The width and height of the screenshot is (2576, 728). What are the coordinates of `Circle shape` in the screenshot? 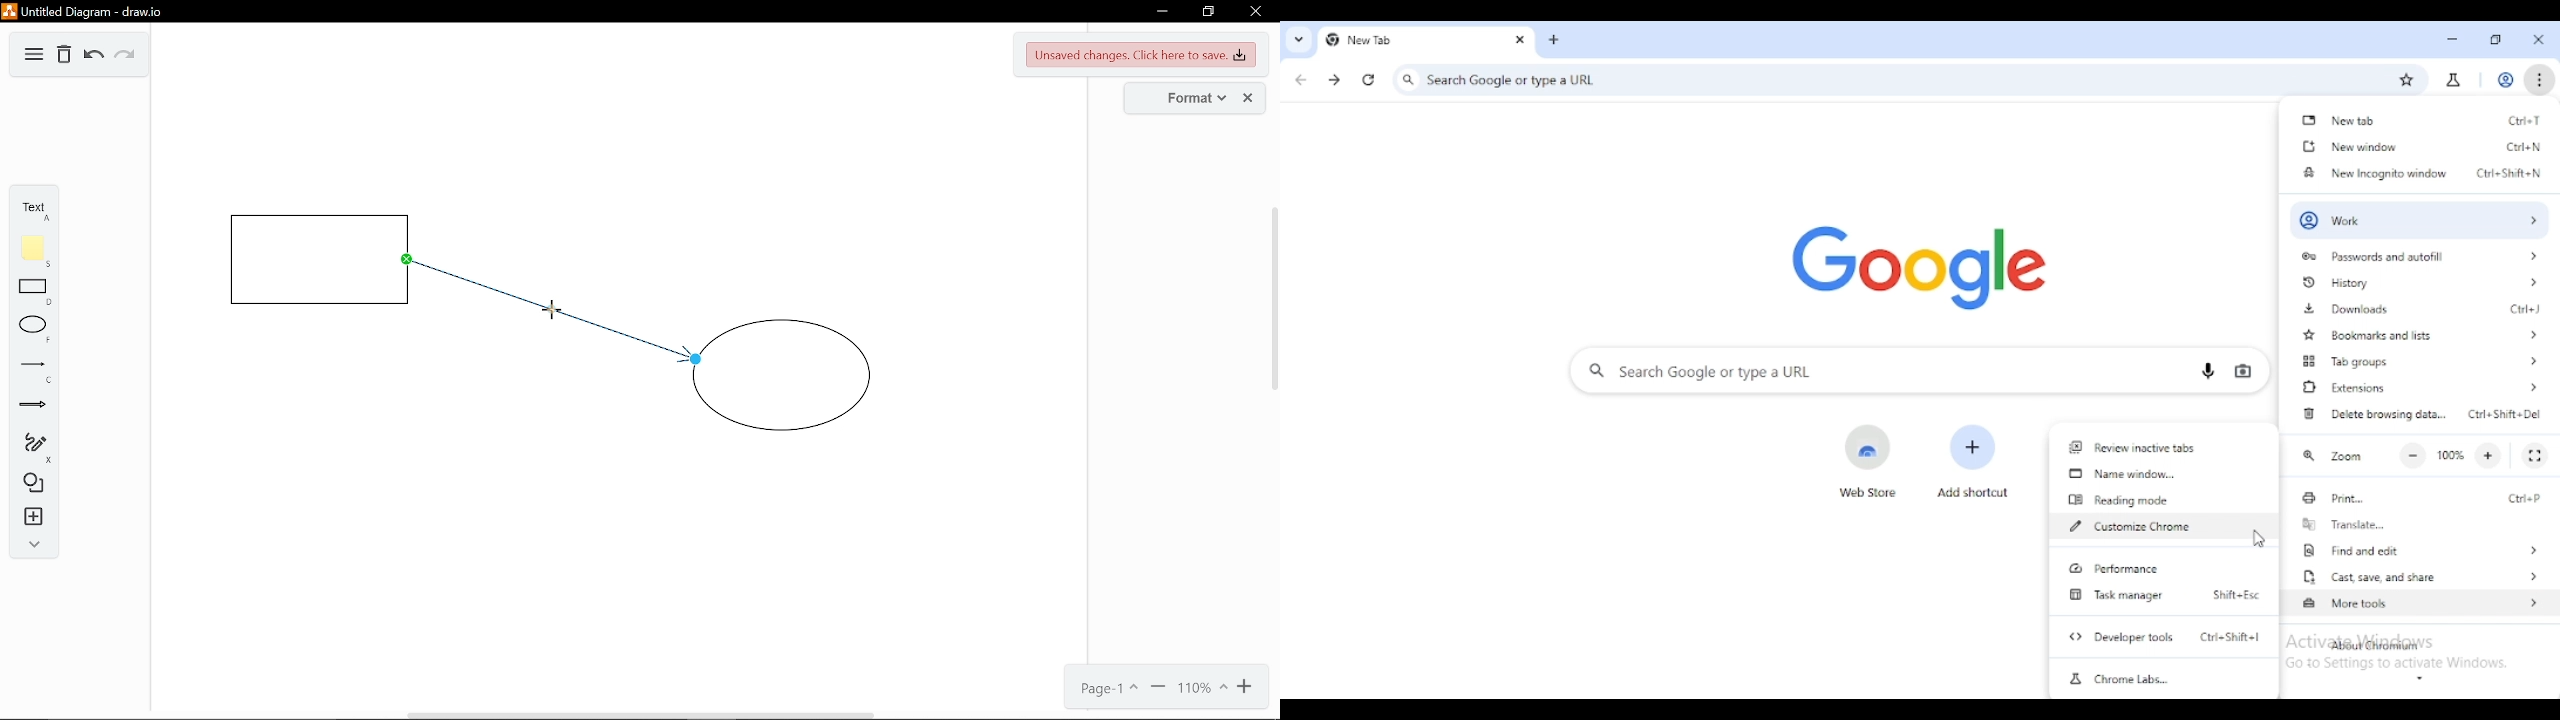 It's located at (787, 380).